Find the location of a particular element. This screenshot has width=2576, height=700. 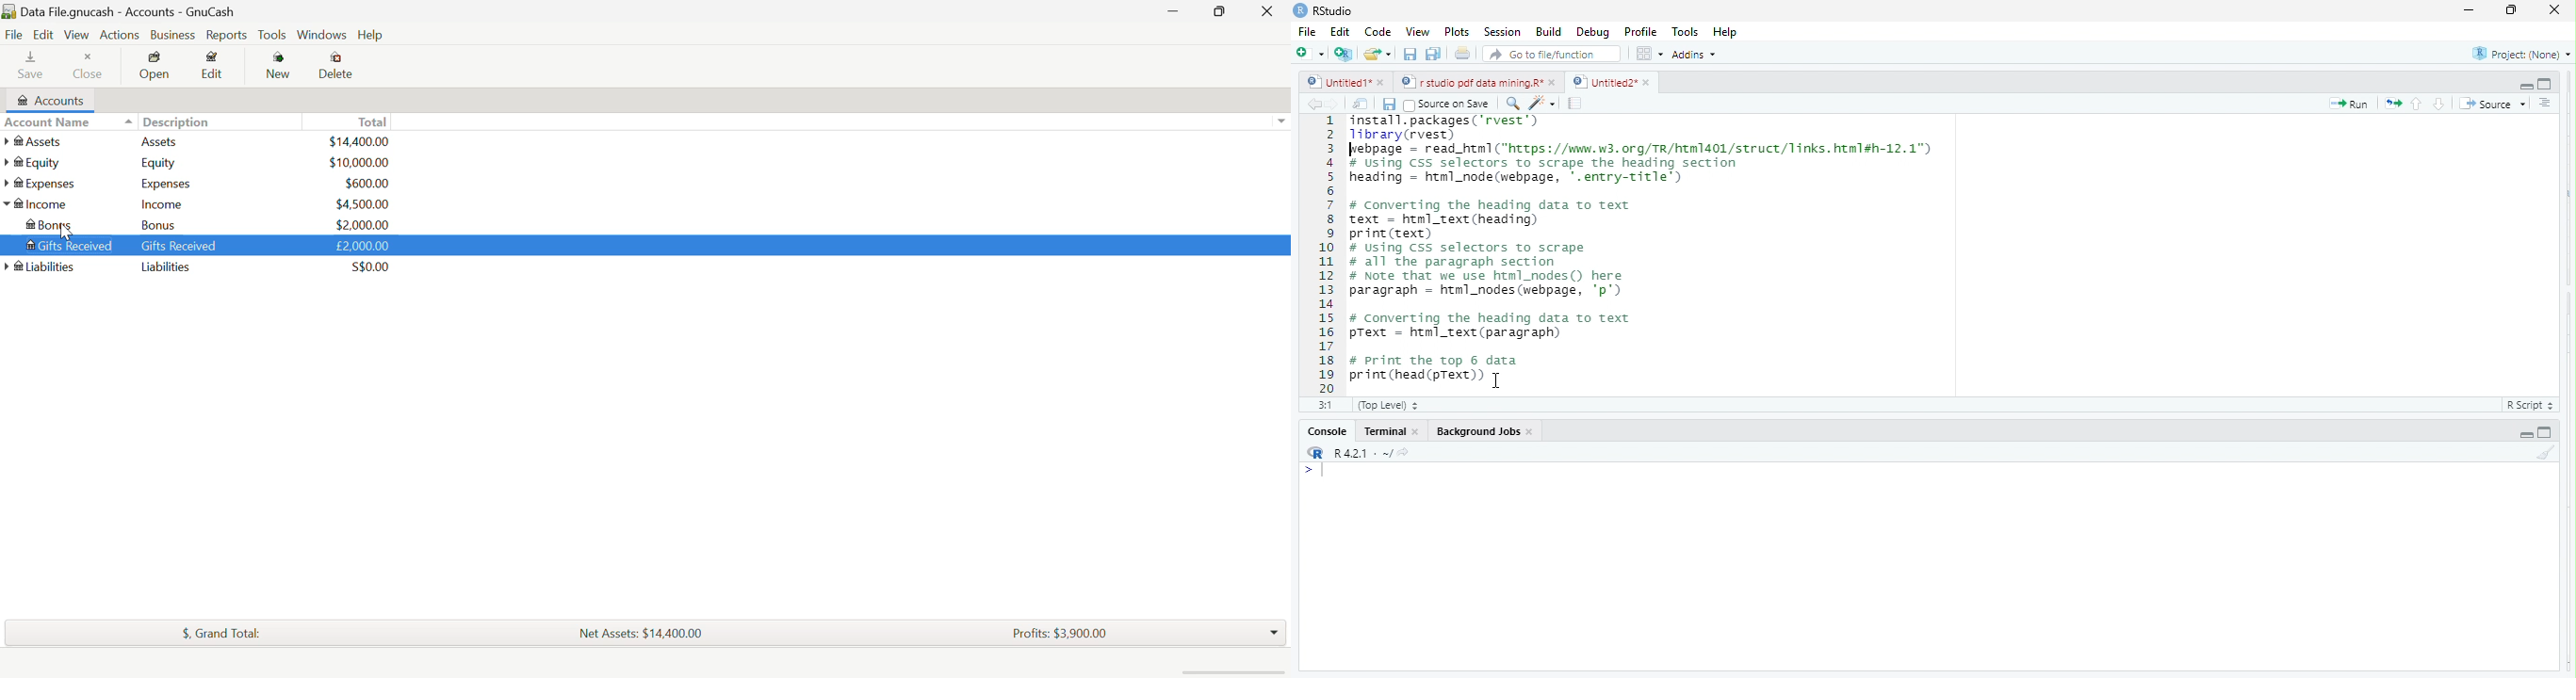

R Script  is located at coordinates (2527, 406).